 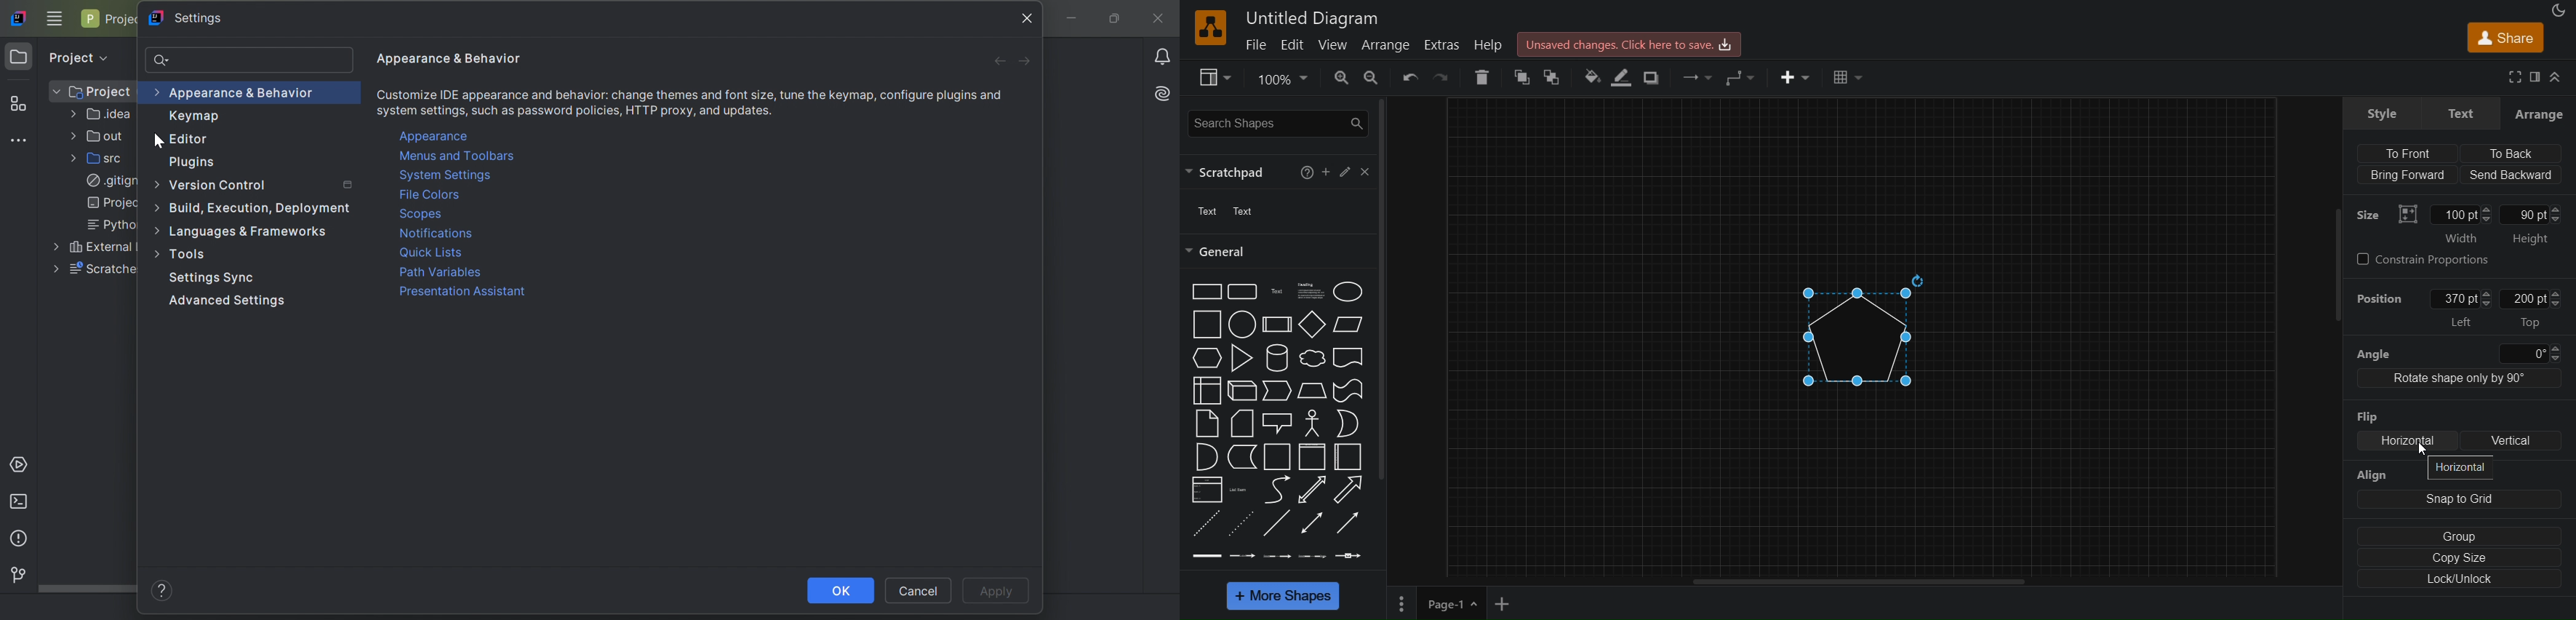 What do you see at coordinates (2505, 37) in the screenshot?
I see `share` at bounding box center [2505, 37].